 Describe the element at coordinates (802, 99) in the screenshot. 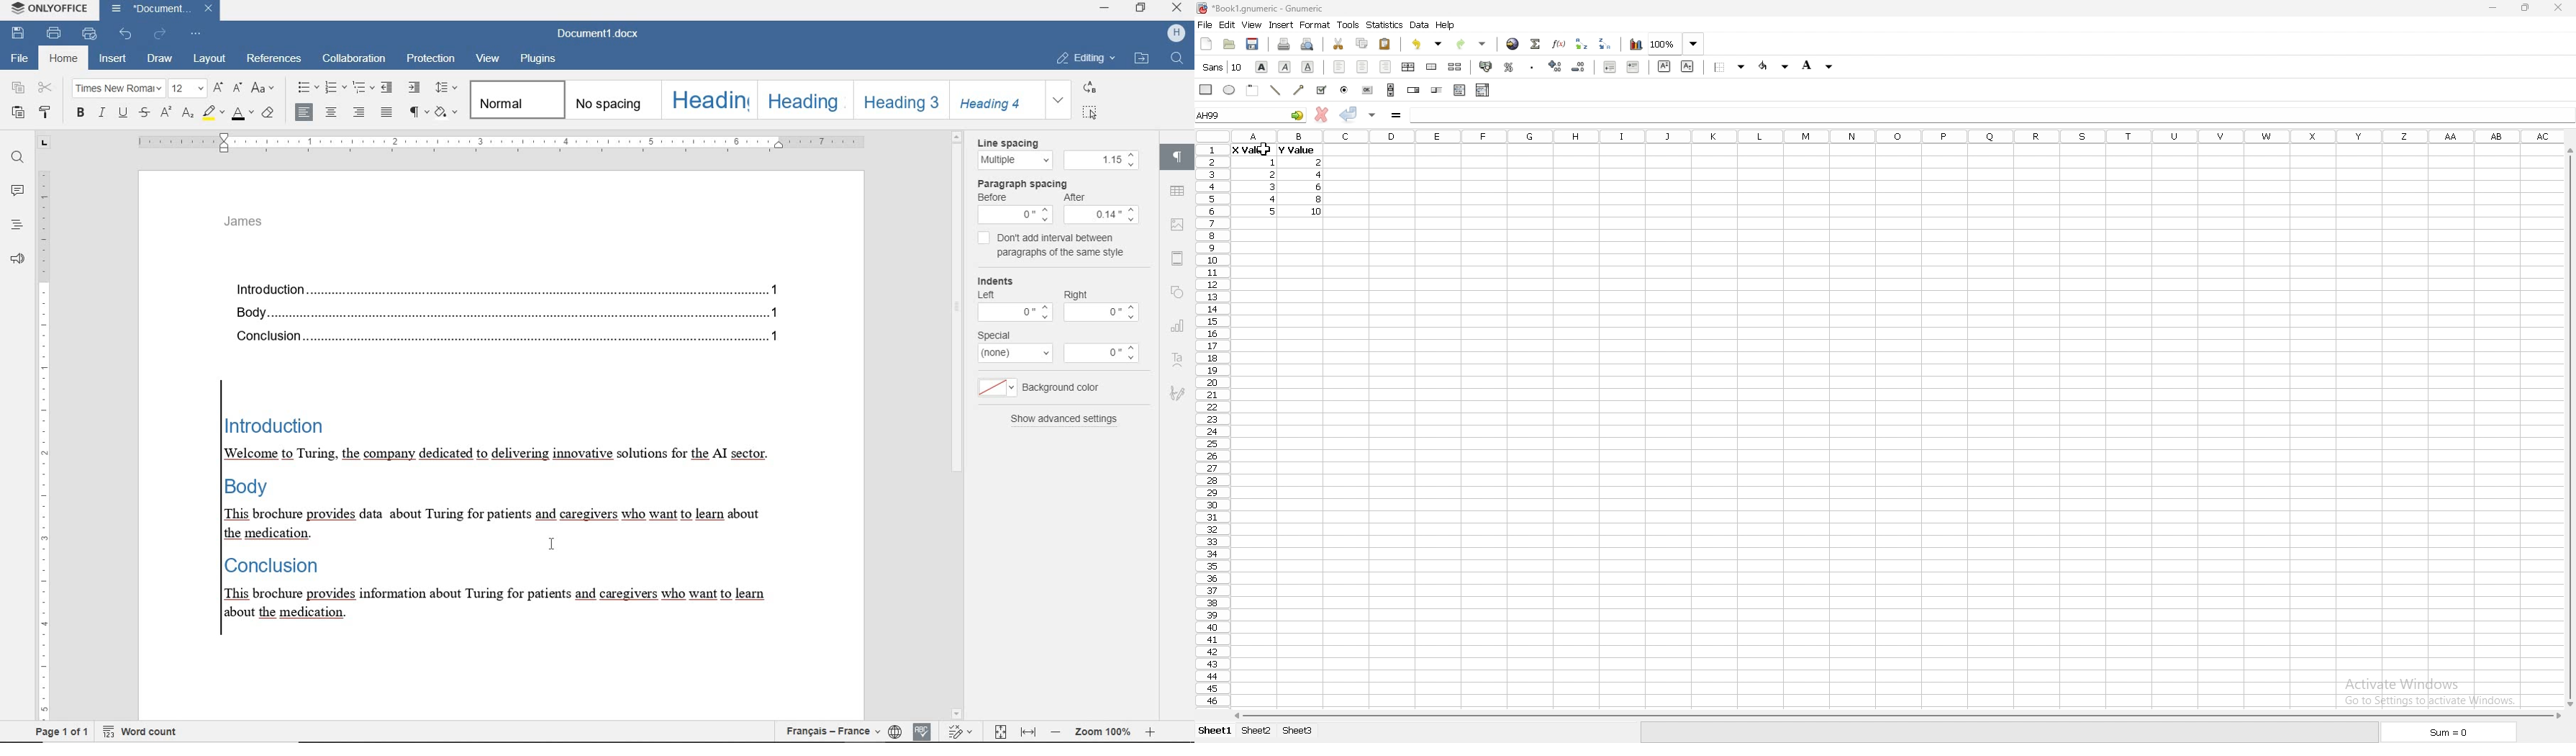

I see `heading 2` at that location.